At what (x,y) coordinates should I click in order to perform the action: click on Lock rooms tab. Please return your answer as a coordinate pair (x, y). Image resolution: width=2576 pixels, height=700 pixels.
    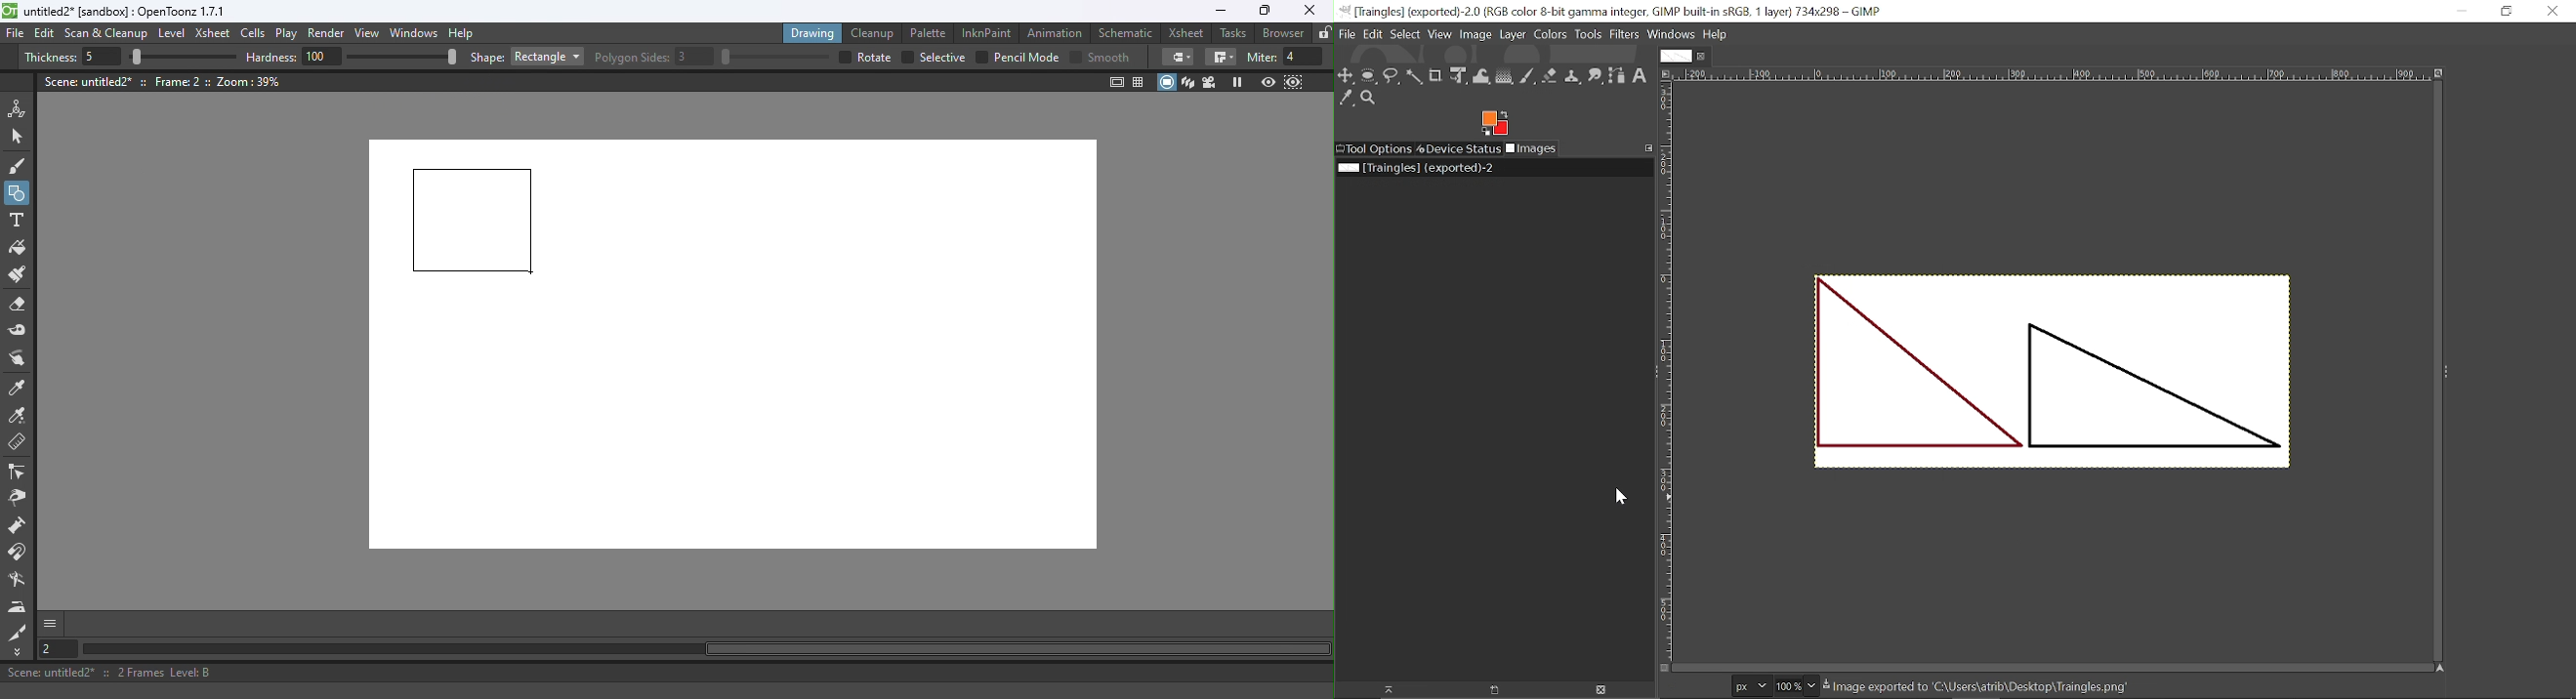
    Looking at the image, I should click on (1324, 34).